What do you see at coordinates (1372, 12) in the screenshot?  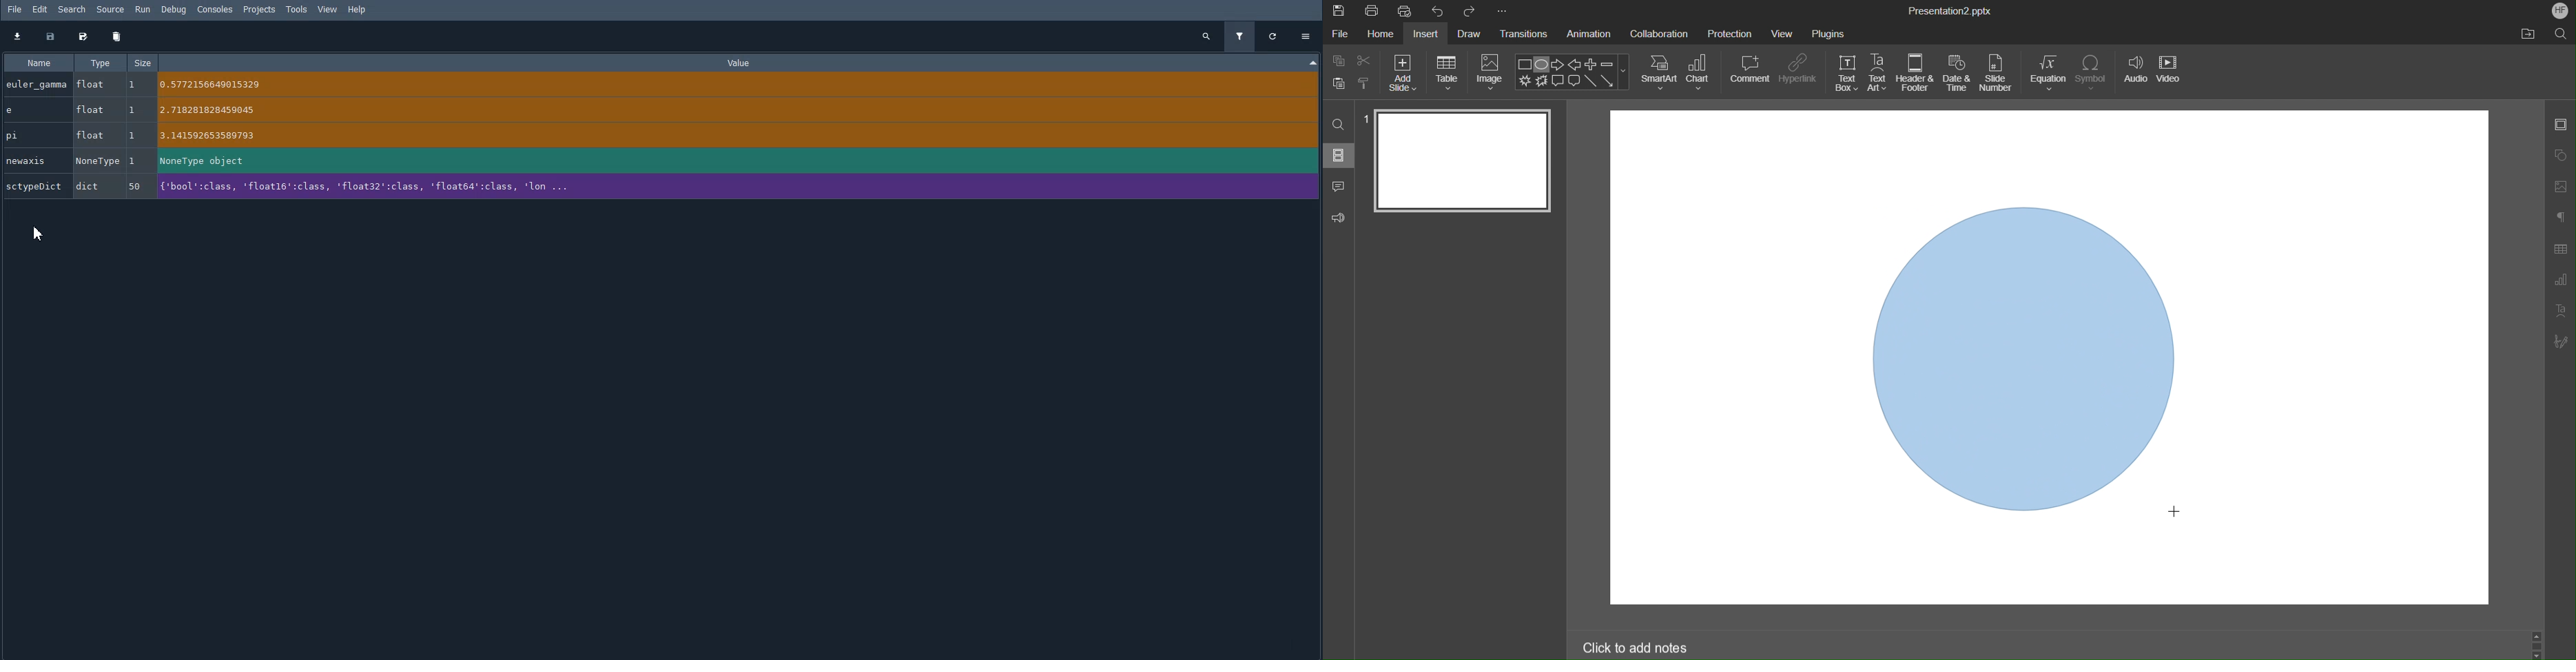 I see `Print` at bounding box center [1372, 12].